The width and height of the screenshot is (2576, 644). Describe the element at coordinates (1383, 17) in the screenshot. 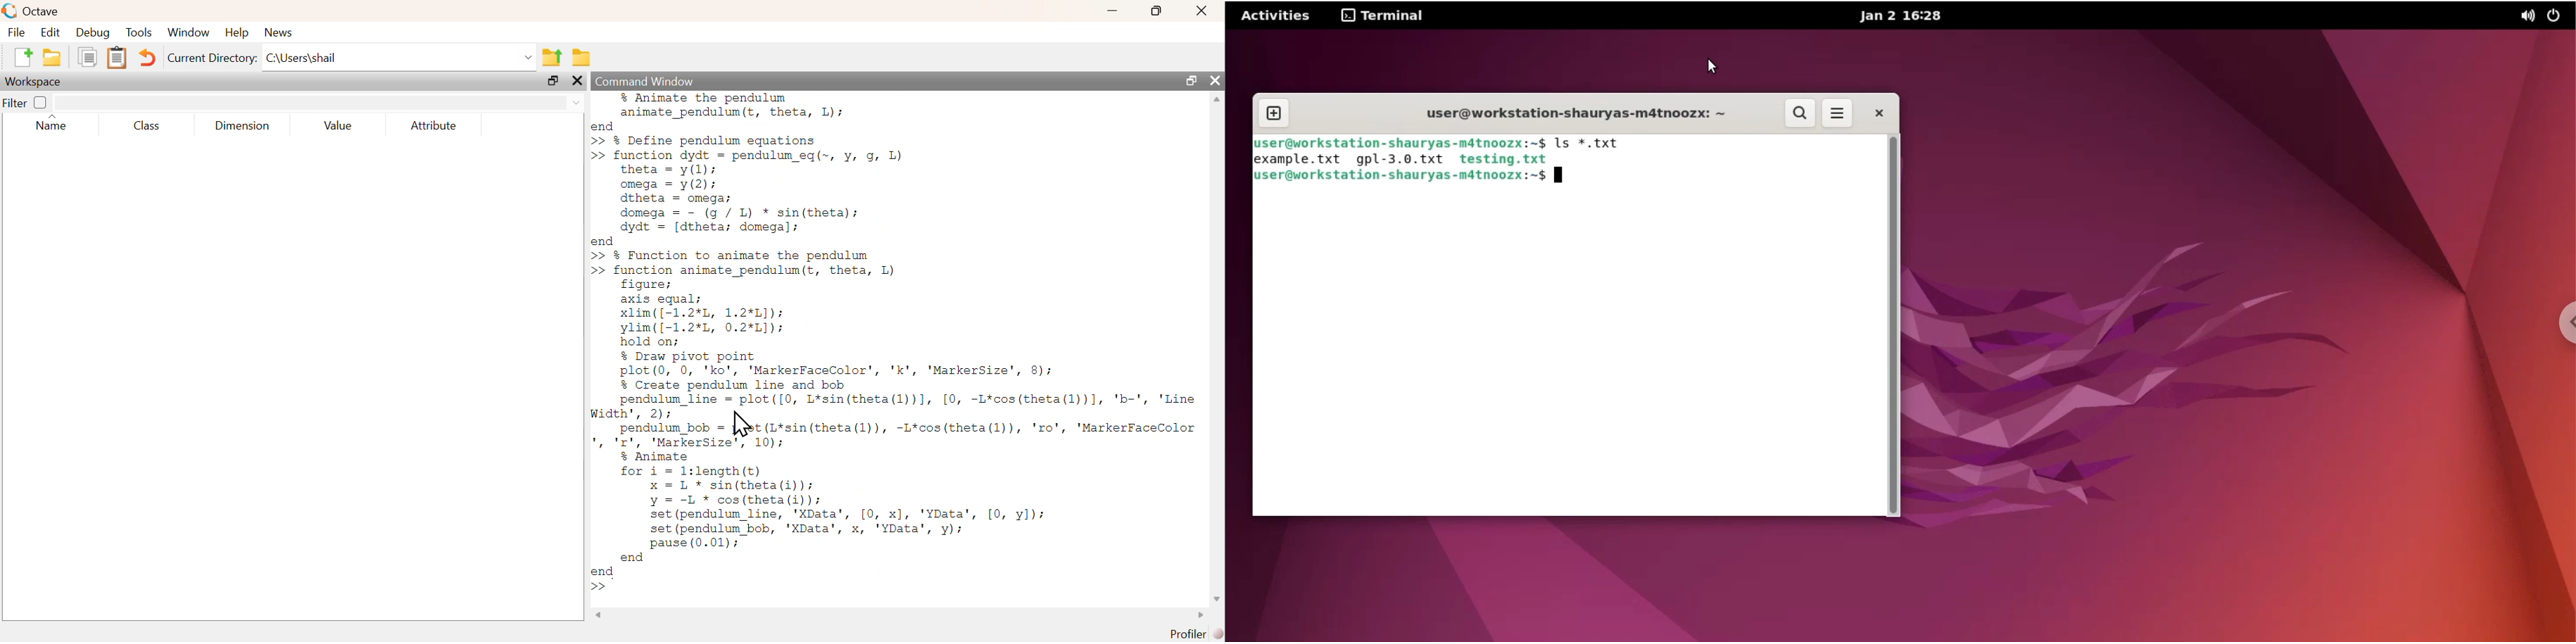

I see `terminal` at that location.